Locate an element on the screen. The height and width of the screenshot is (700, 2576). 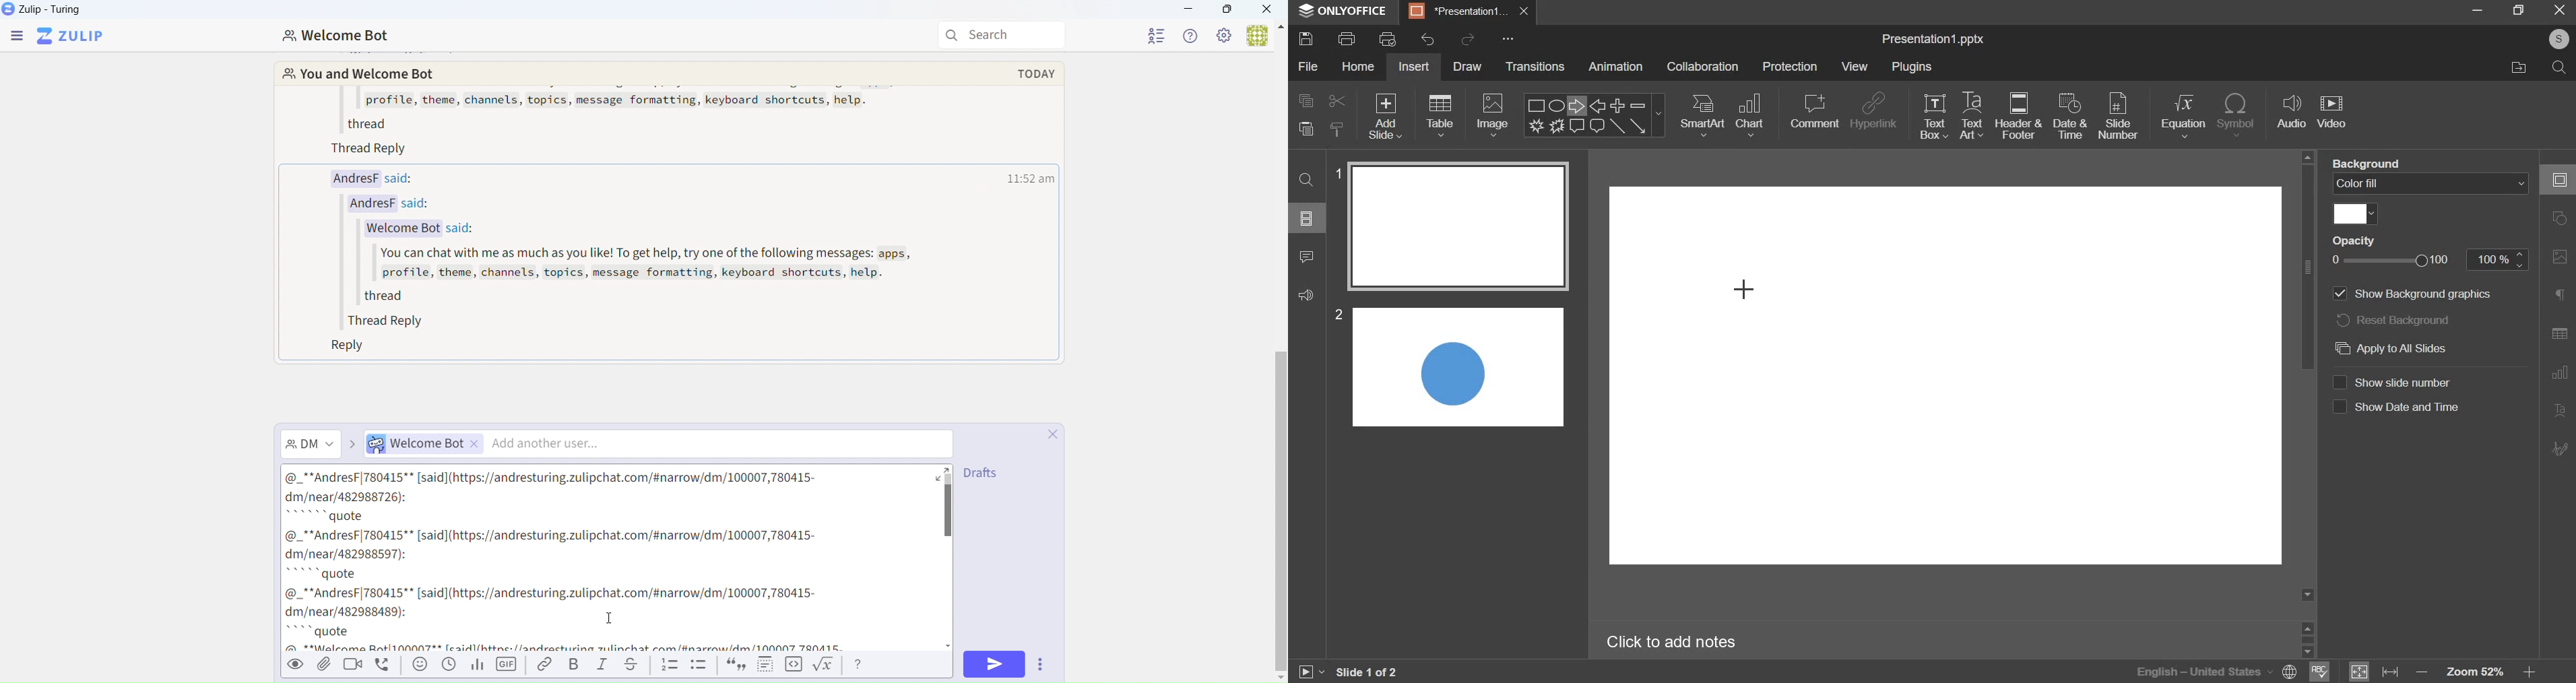
copy style is located at coordinates (1337, 129).